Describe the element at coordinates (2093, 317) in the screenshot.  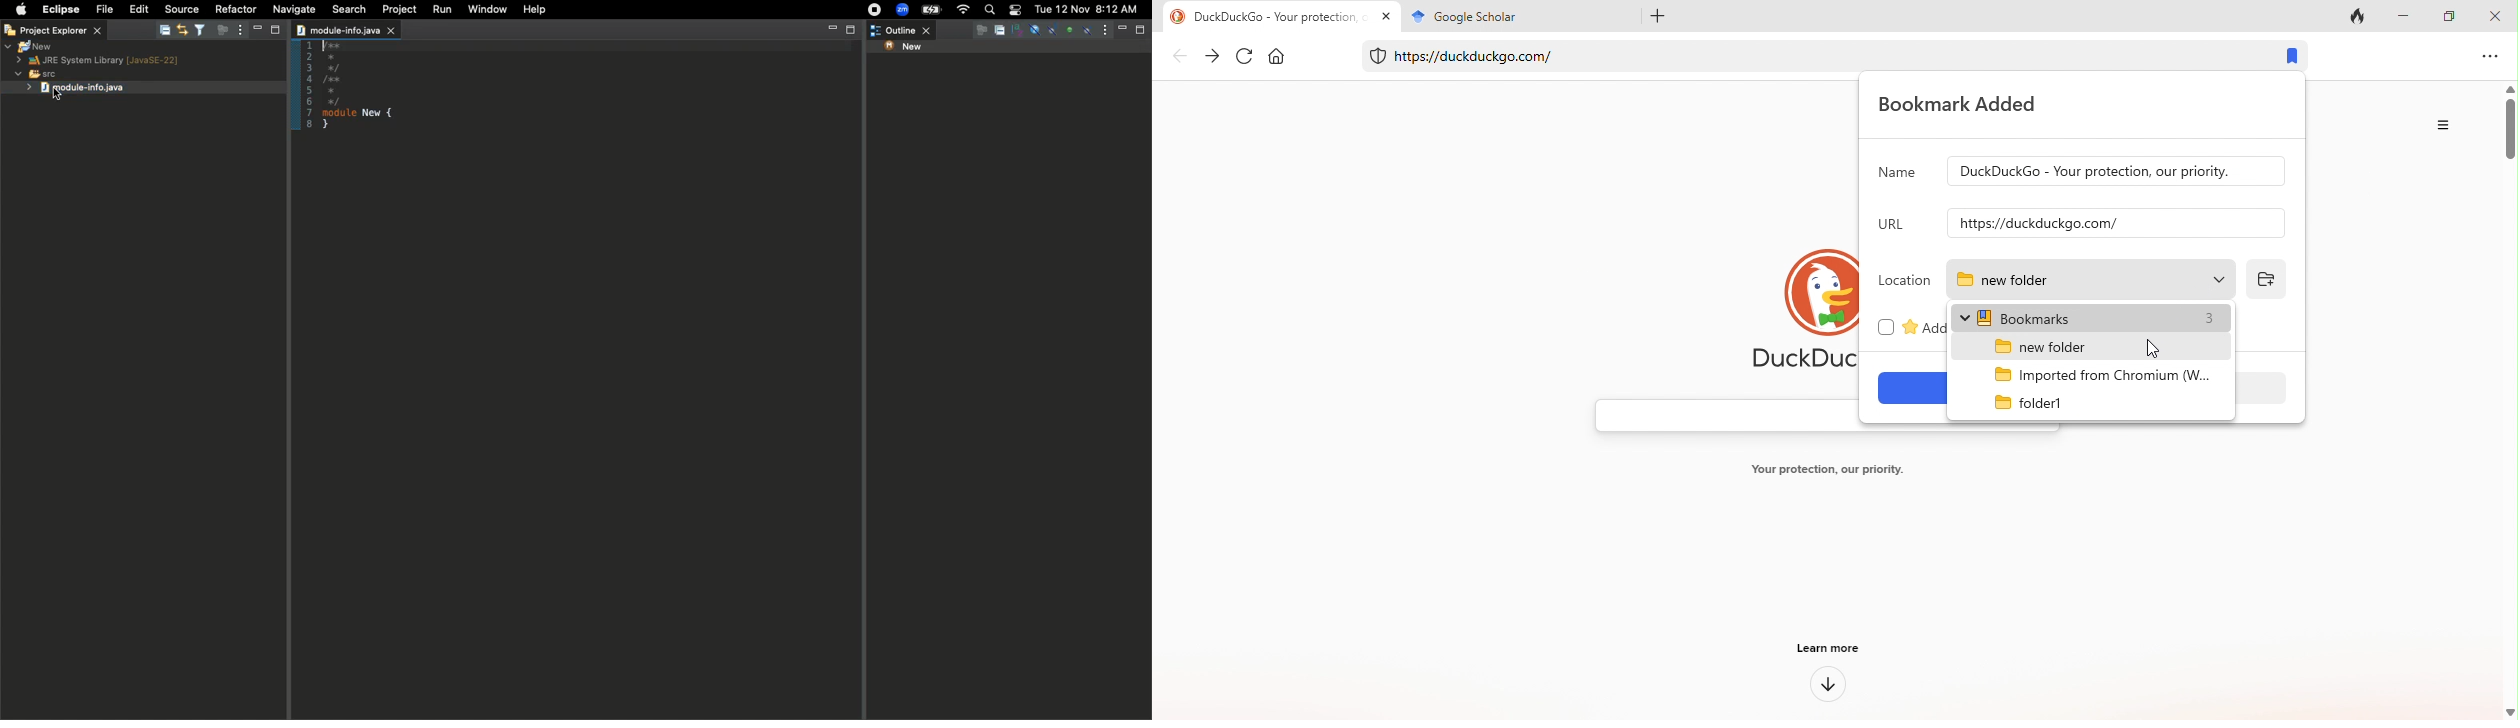
I see `bookmarks` at that location.